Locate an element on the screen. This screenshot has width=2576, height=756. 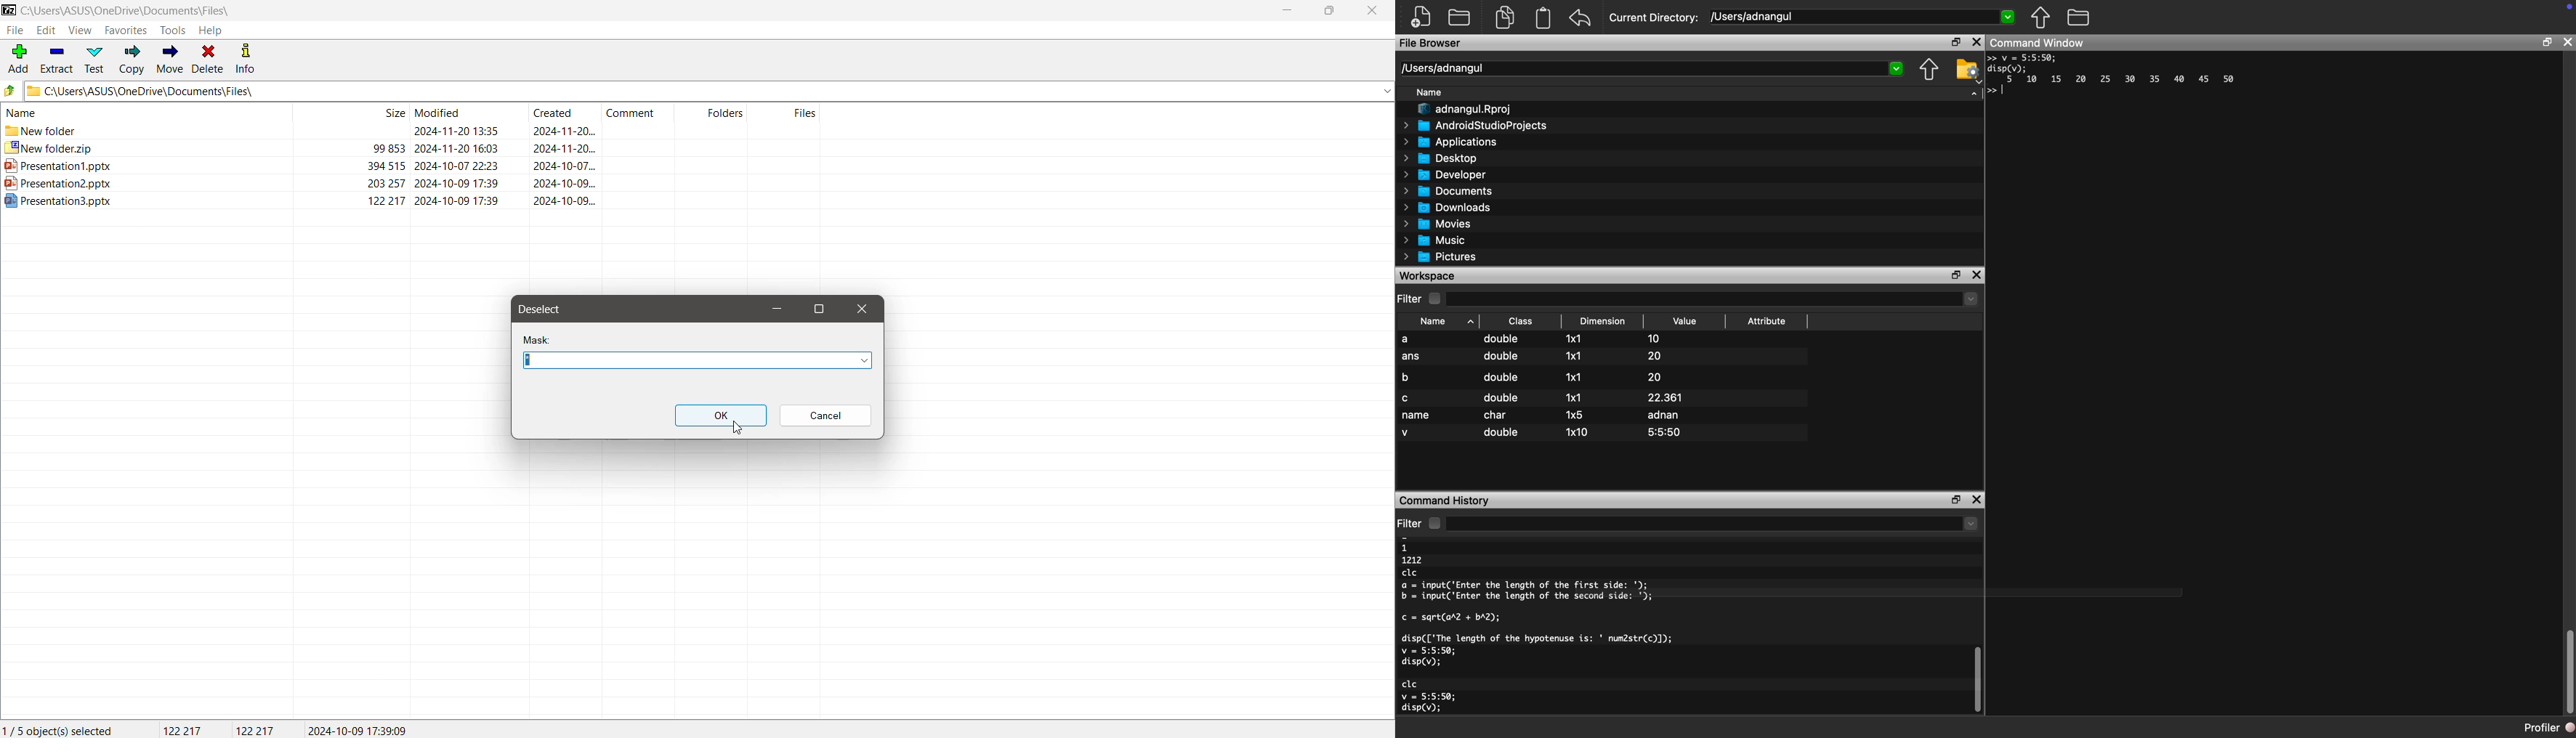
ppt 1 is located at coordinates (411, 166).